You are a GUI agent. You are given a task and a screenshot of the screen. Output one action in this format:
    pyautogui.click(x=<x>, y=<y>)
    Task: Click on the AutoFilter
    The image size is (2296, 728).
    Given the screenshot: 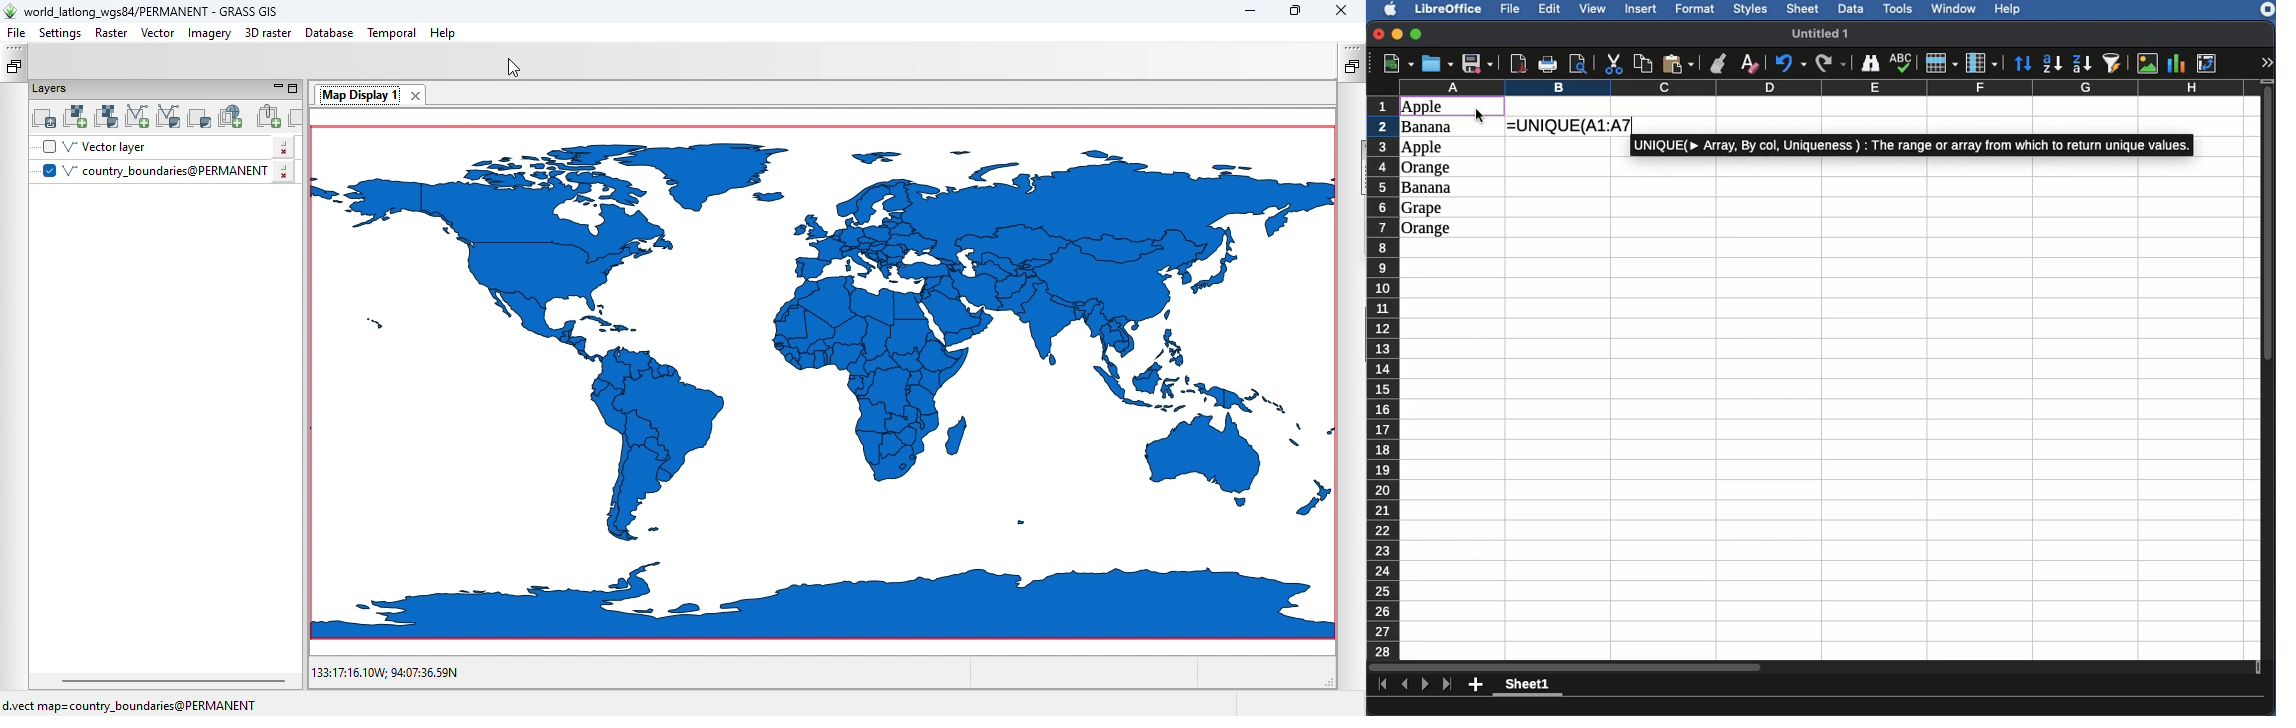 What is the action you would take?
    pyautogui.click(x=2115, y=62)
    